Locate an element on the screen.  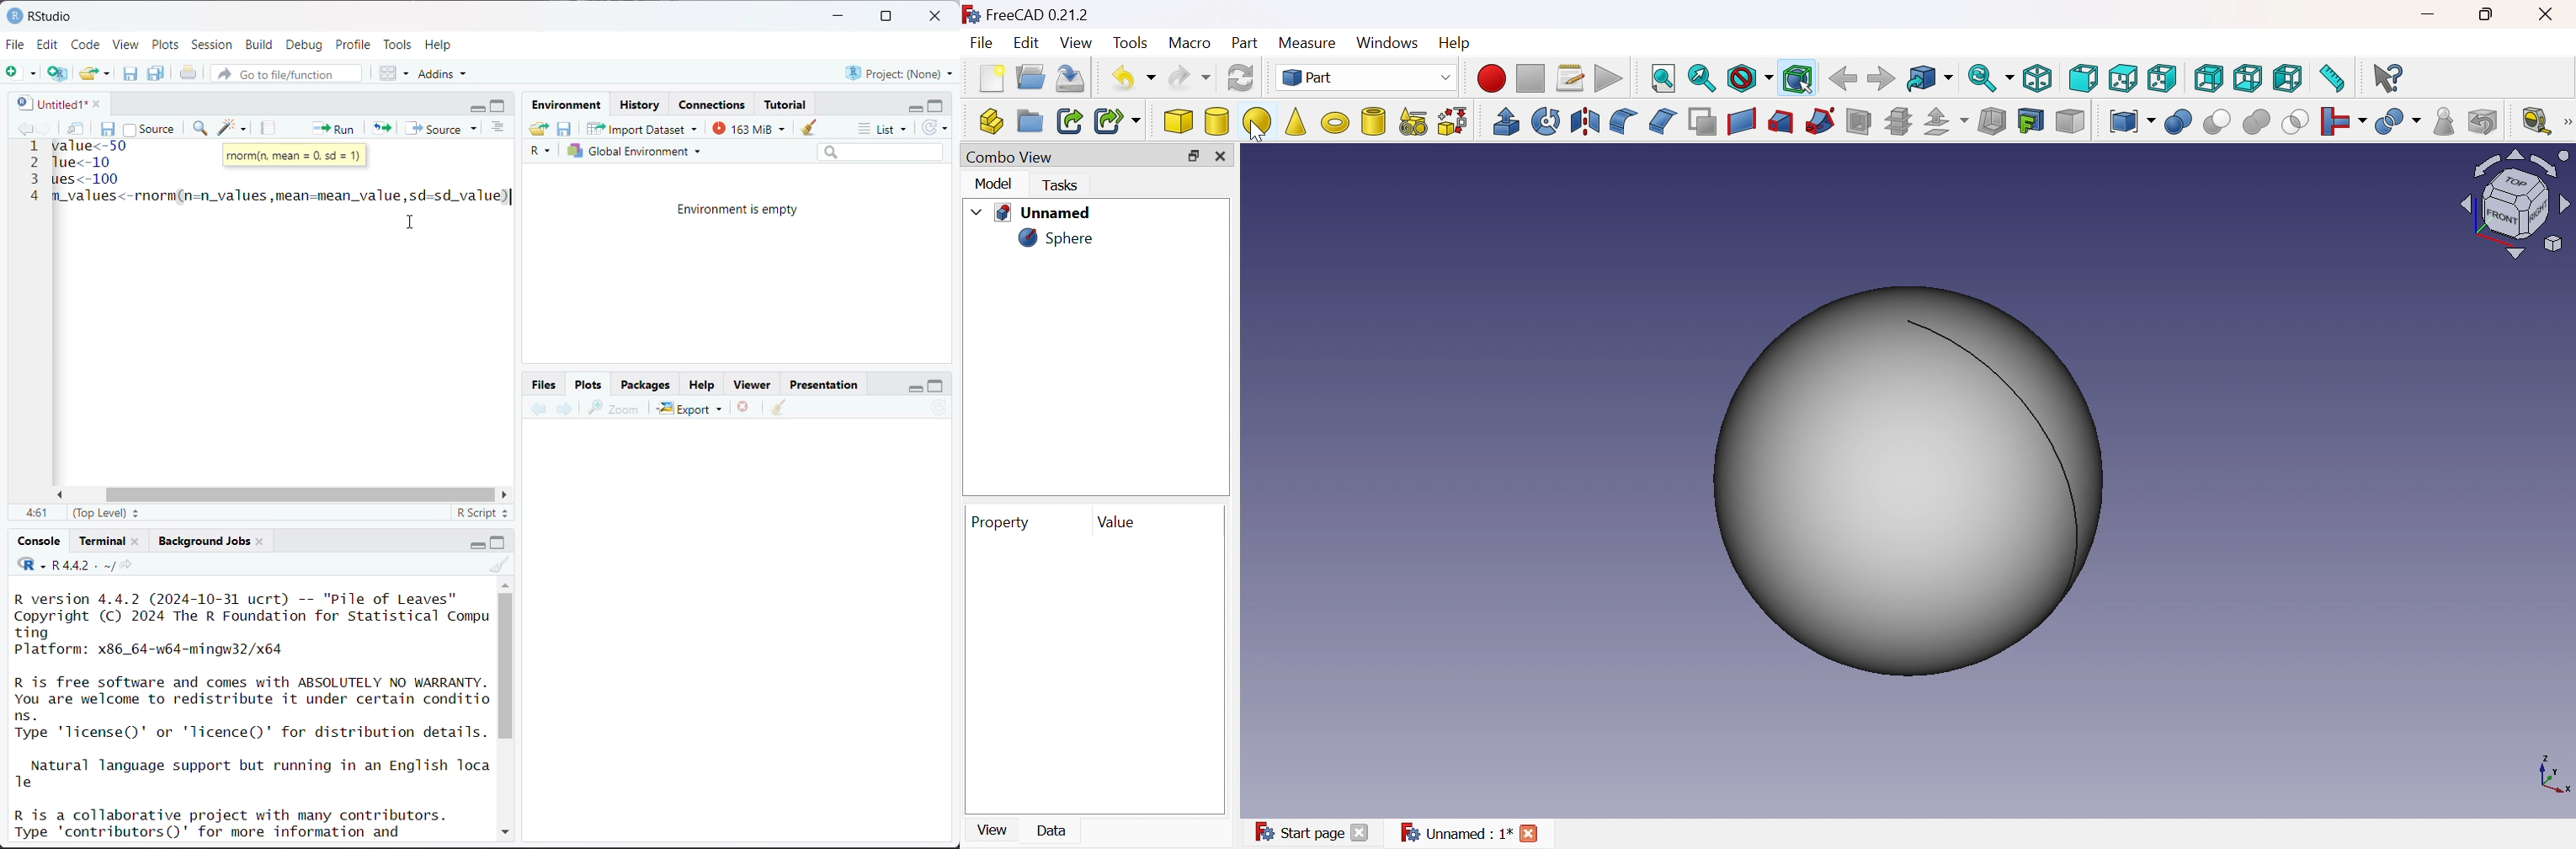
Create sub-link is located at coordinates (1117, 122).